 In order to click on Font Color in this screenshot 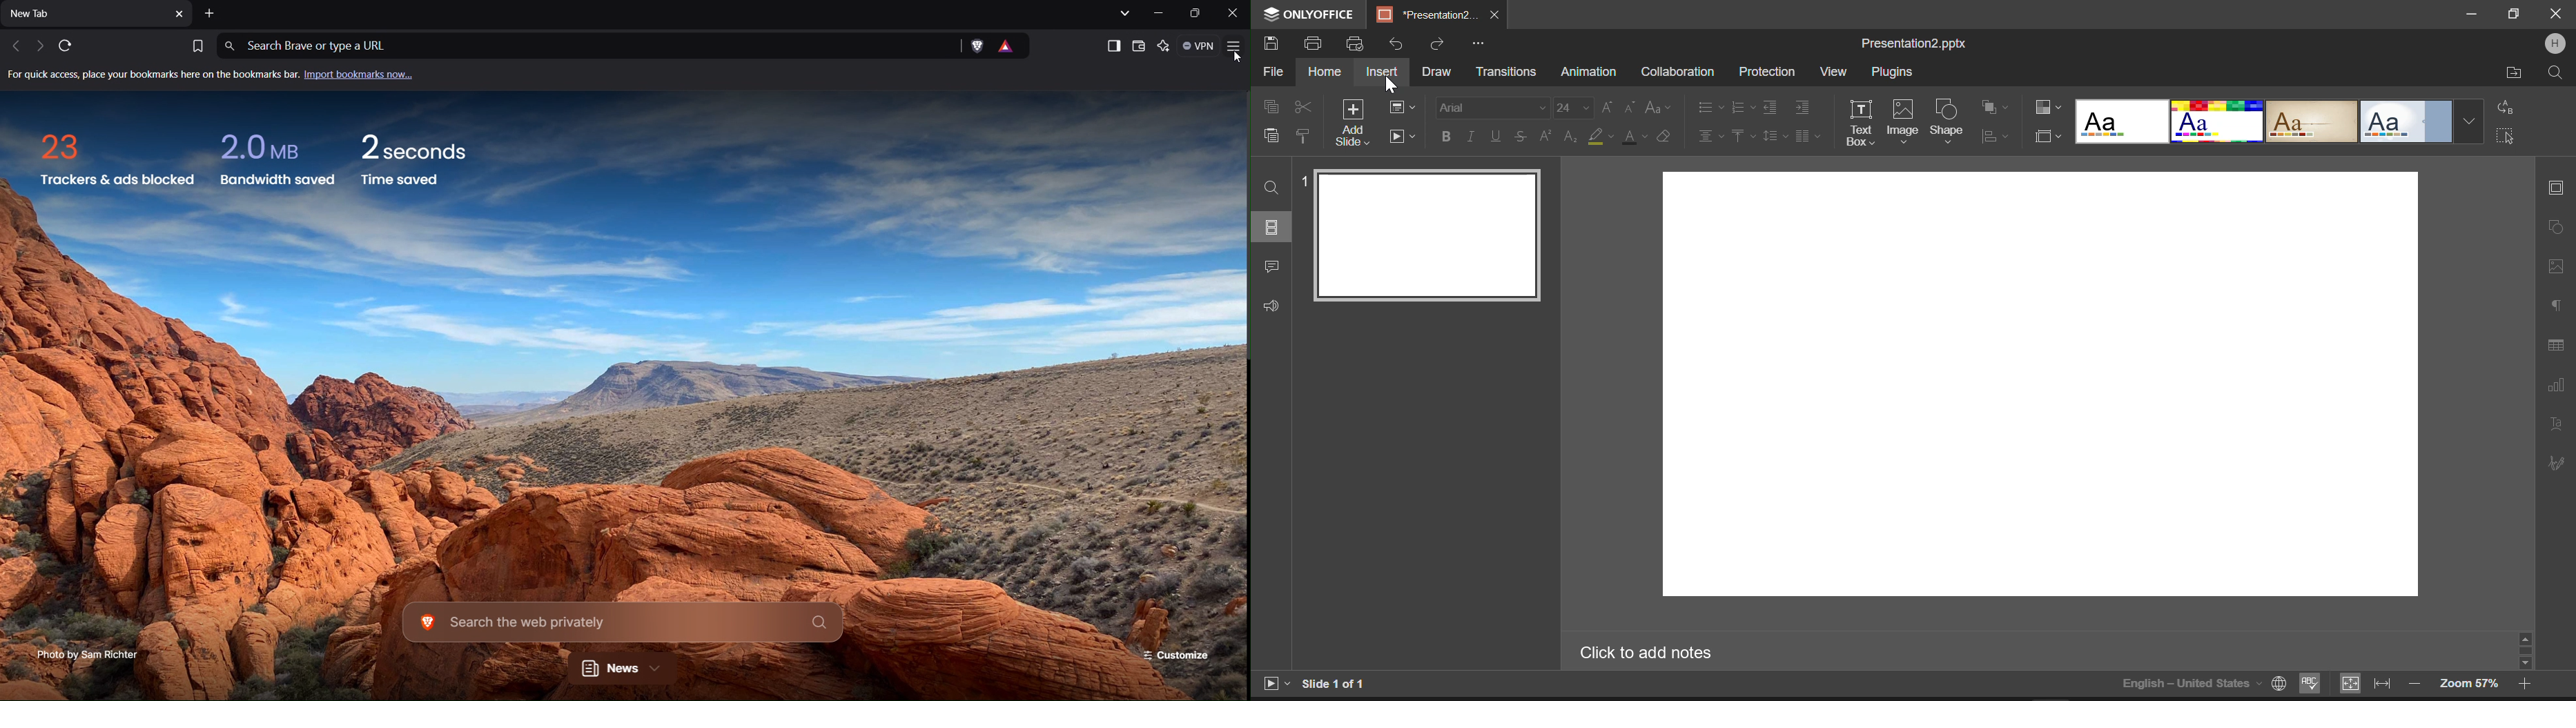, I will do `click(1636, 136)`.